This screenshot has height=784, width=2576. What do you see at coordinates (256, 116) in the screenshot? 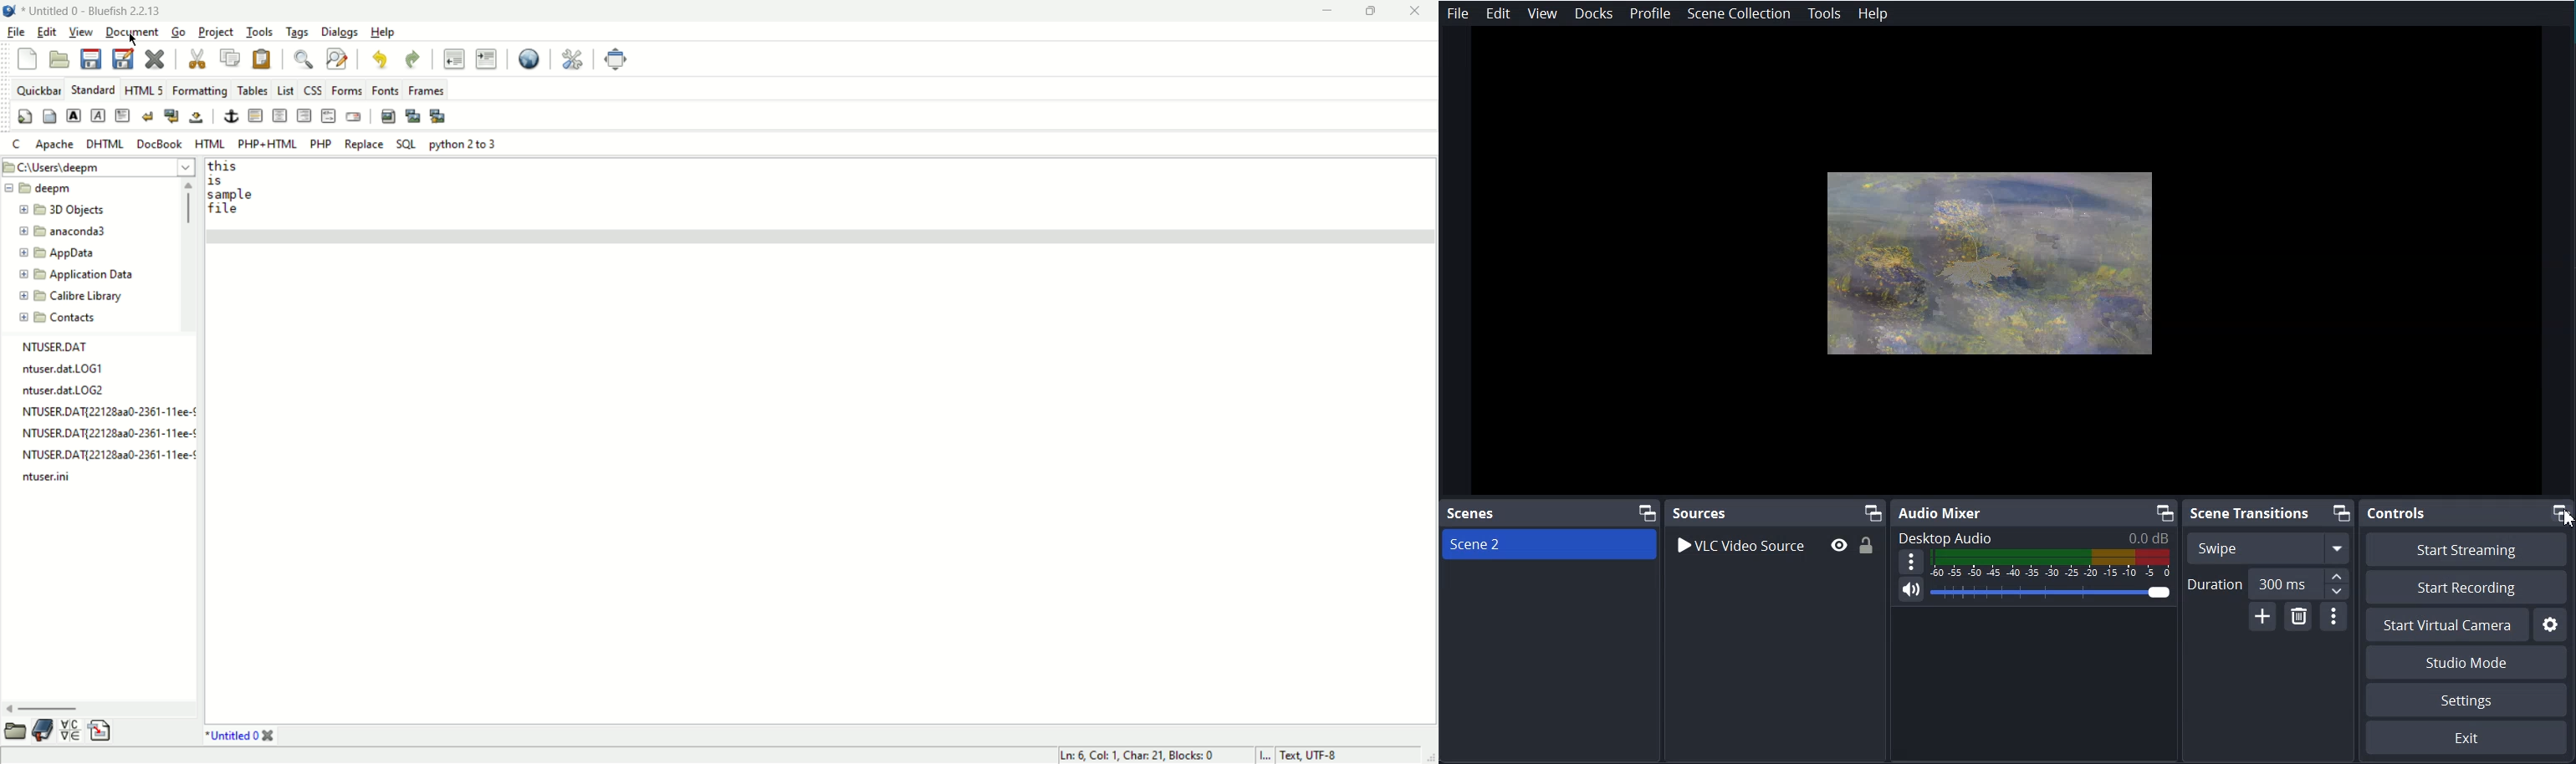
I see `horizontal rule` at bounding box center [256, 116].